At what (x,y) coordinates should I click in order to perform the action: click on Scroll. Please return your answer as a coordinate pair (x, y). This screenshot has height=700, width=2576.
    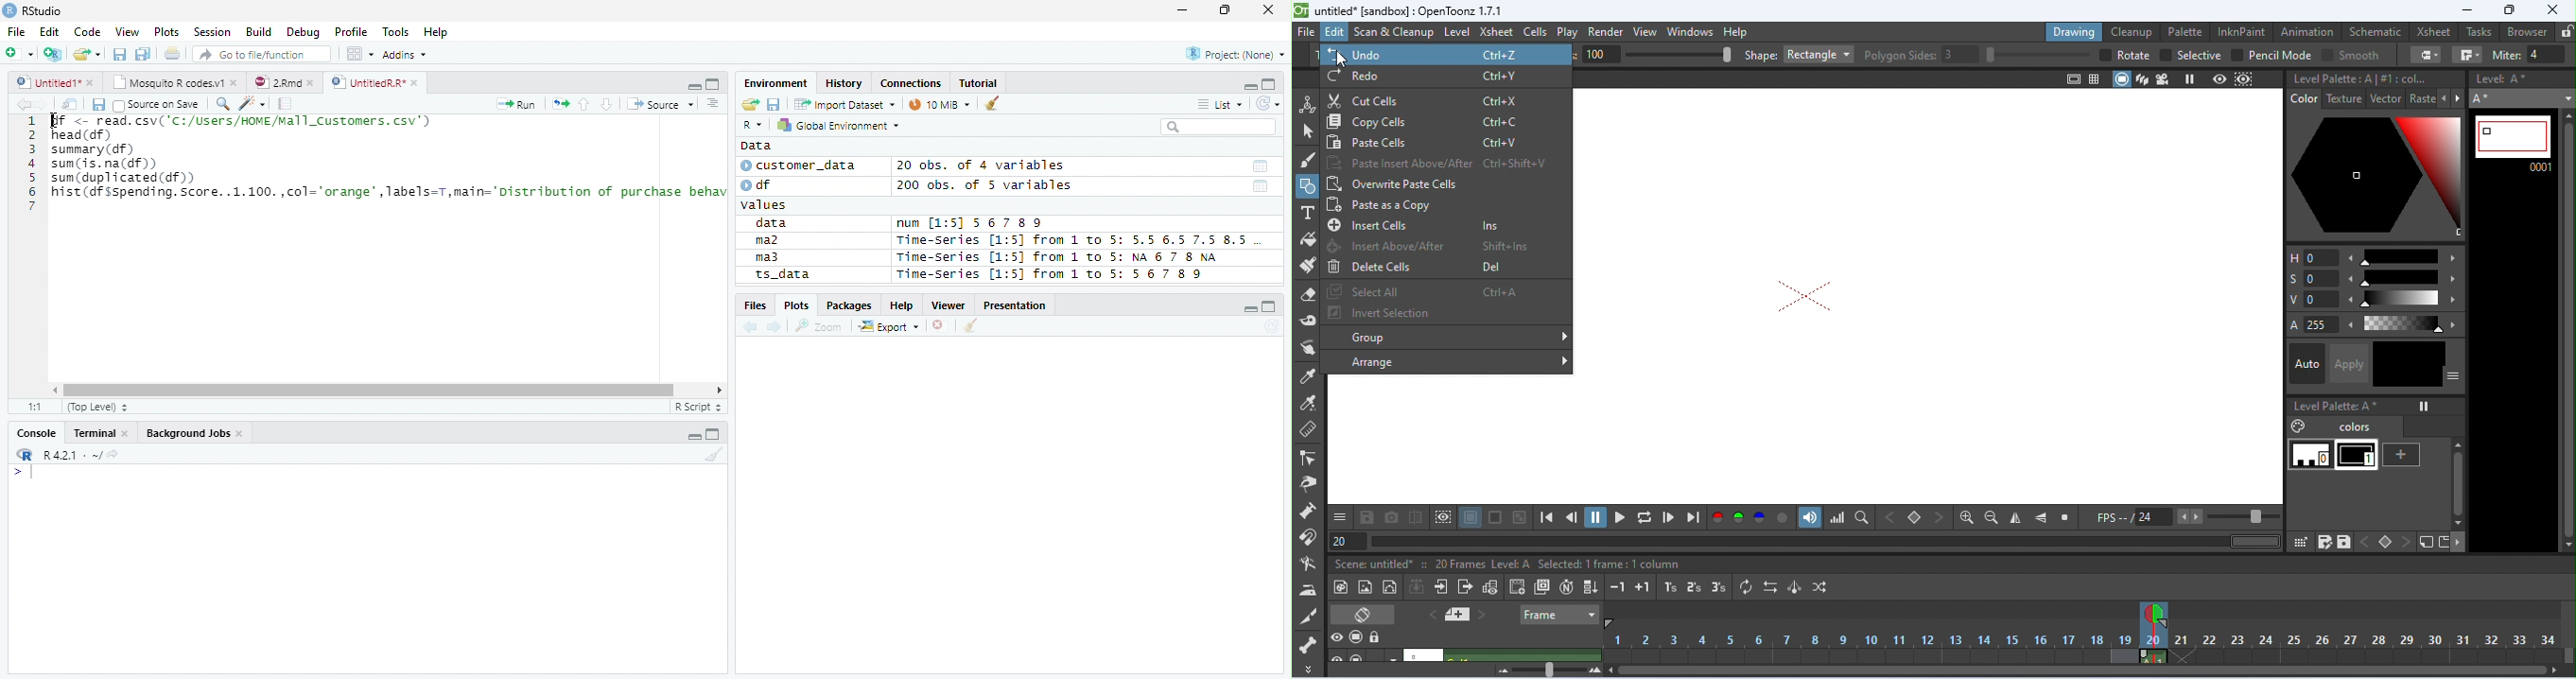
    Looking at the image, I should click on (385, 392).